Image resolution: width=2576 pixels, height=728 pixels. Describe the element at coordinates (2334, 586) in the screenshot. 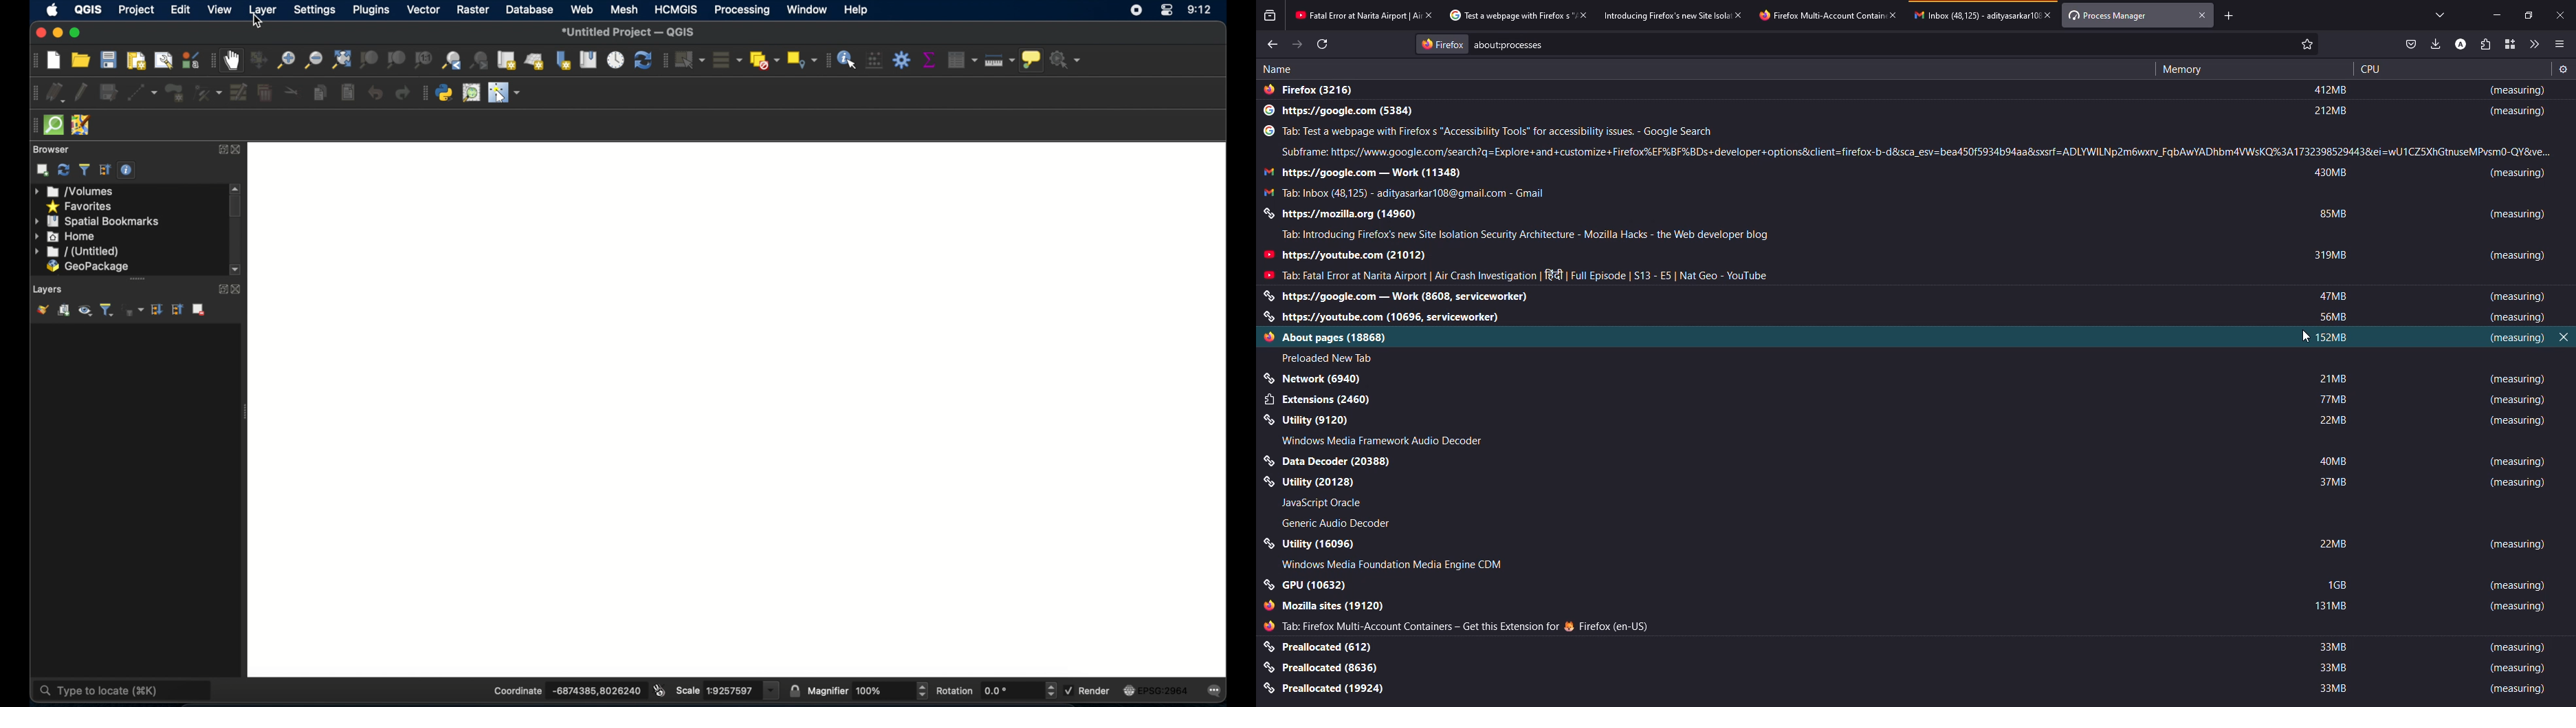

I see `1 gb` at that location.